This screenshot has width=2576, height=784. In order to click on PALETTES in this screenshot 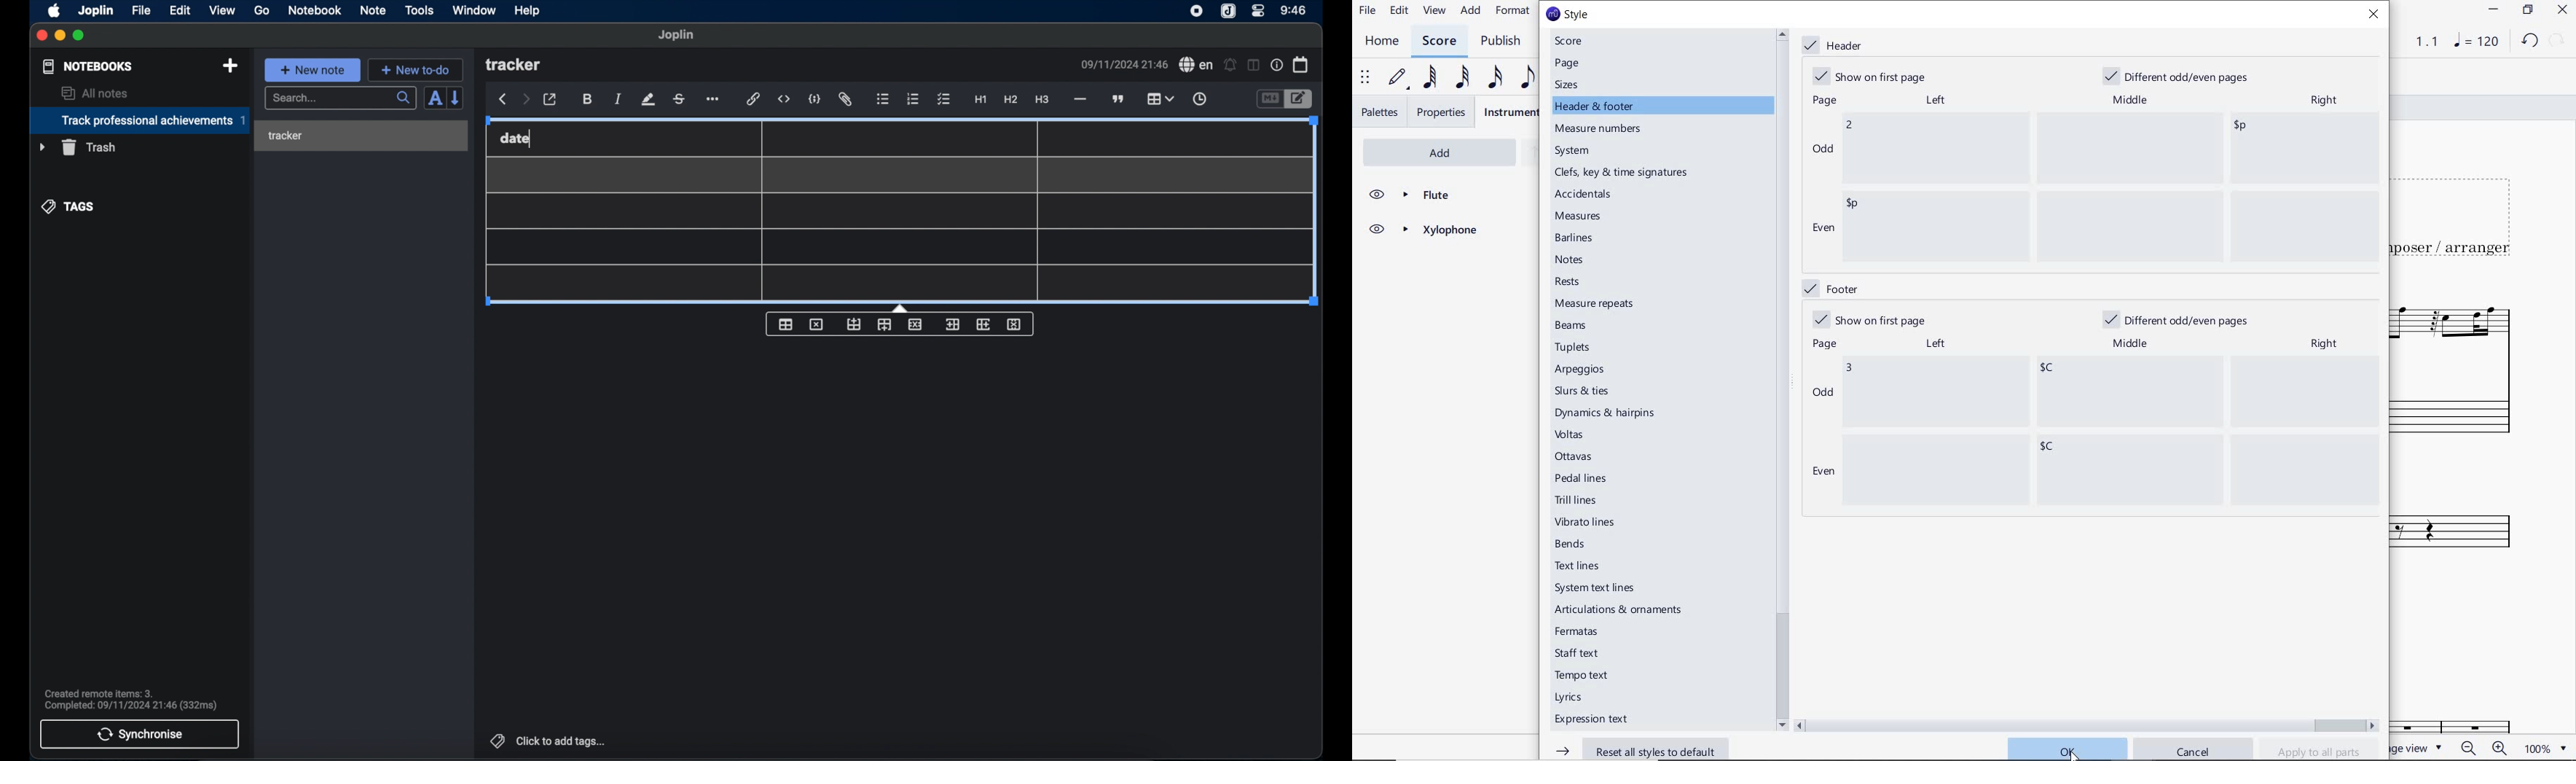, I will do `click(1378, 112)`.